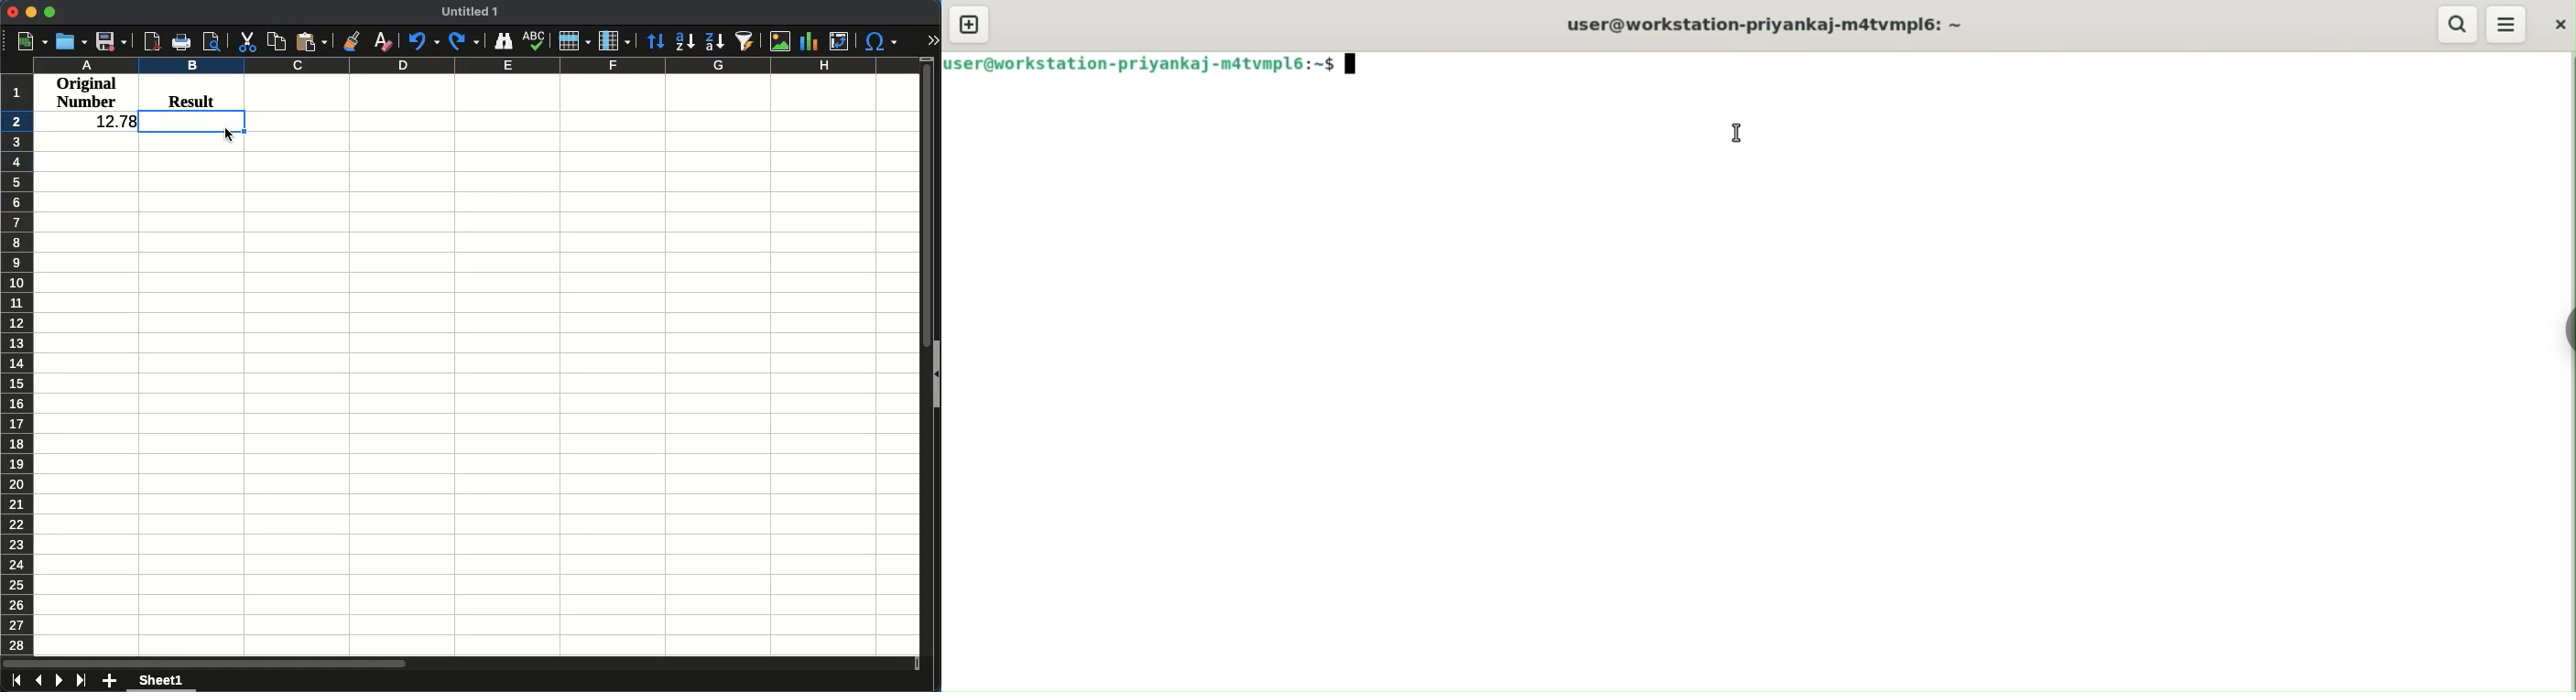  I want to click on add sheet, so click(110, 680).